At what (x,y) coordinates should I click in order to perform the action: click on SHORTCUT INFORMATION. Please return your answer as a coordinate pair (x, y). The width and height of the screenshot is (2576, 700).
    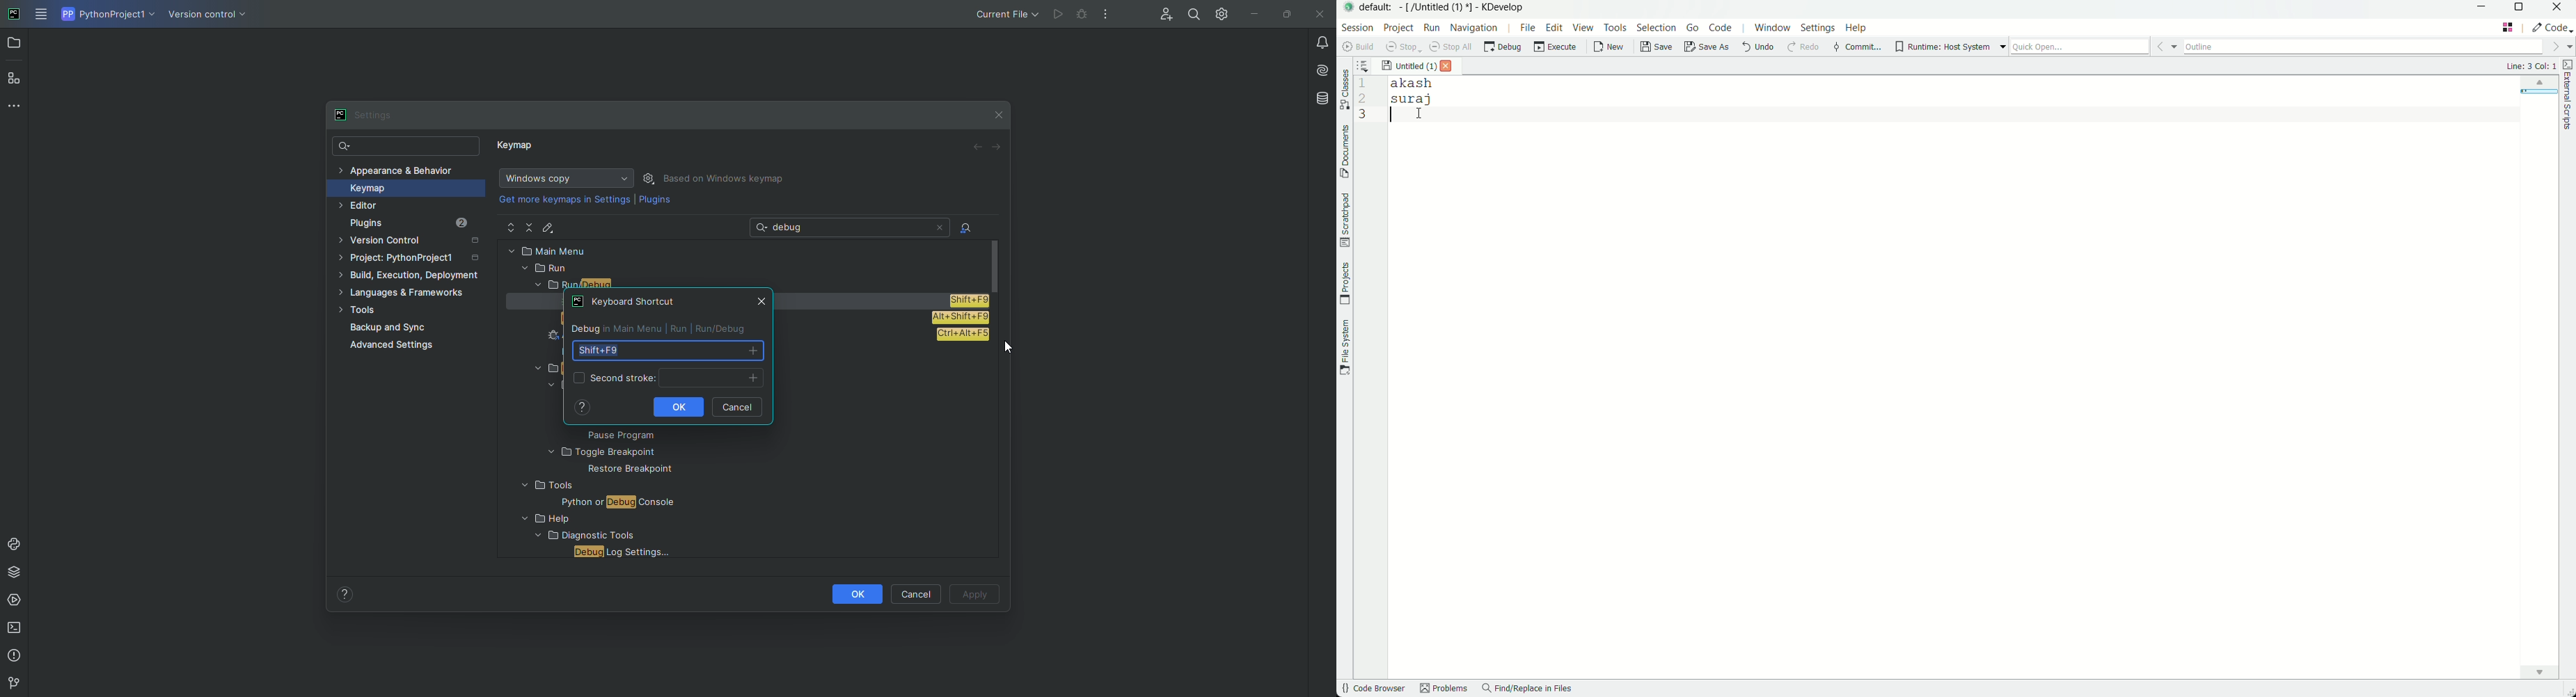
    Looking at the image, I should click on (665, 328).